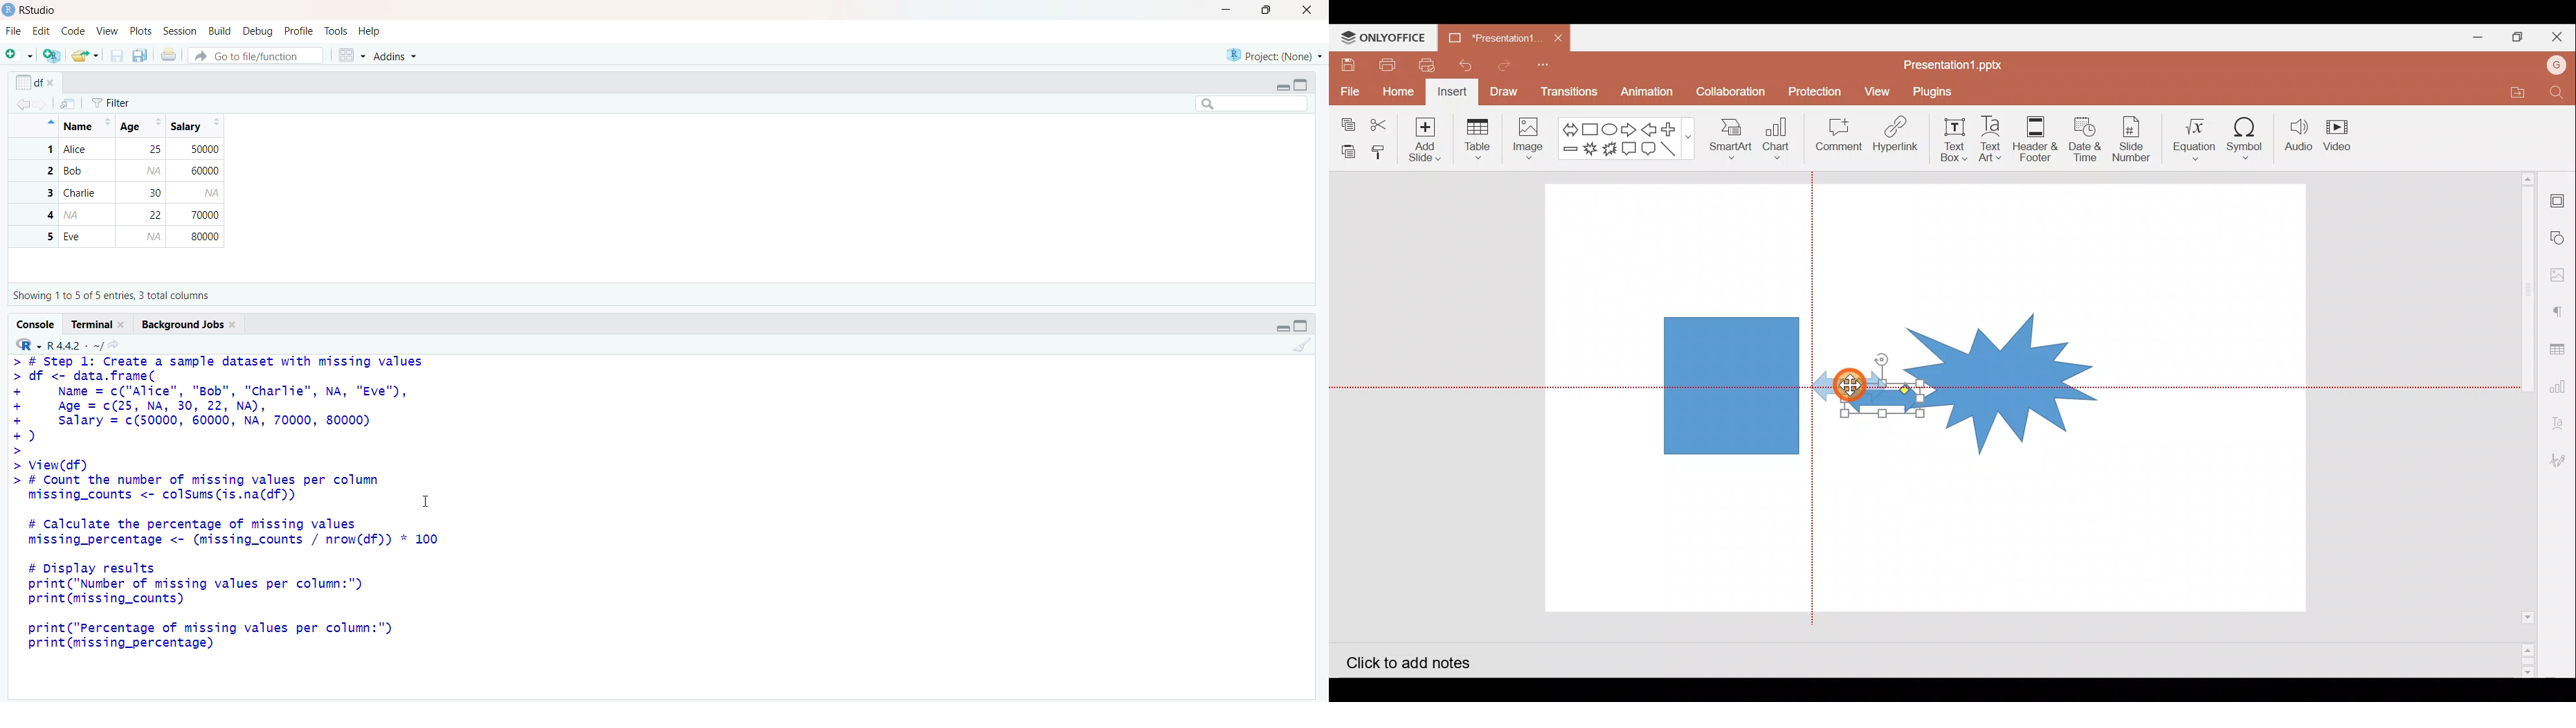 Image resolution: width=2576 pixels, height=728 pixels. I want to click on 1 Alice 25 50000
2 Bob 60000
3 Charlie 30

4 2 70000
5 Eve 80000, so click(118, 195).